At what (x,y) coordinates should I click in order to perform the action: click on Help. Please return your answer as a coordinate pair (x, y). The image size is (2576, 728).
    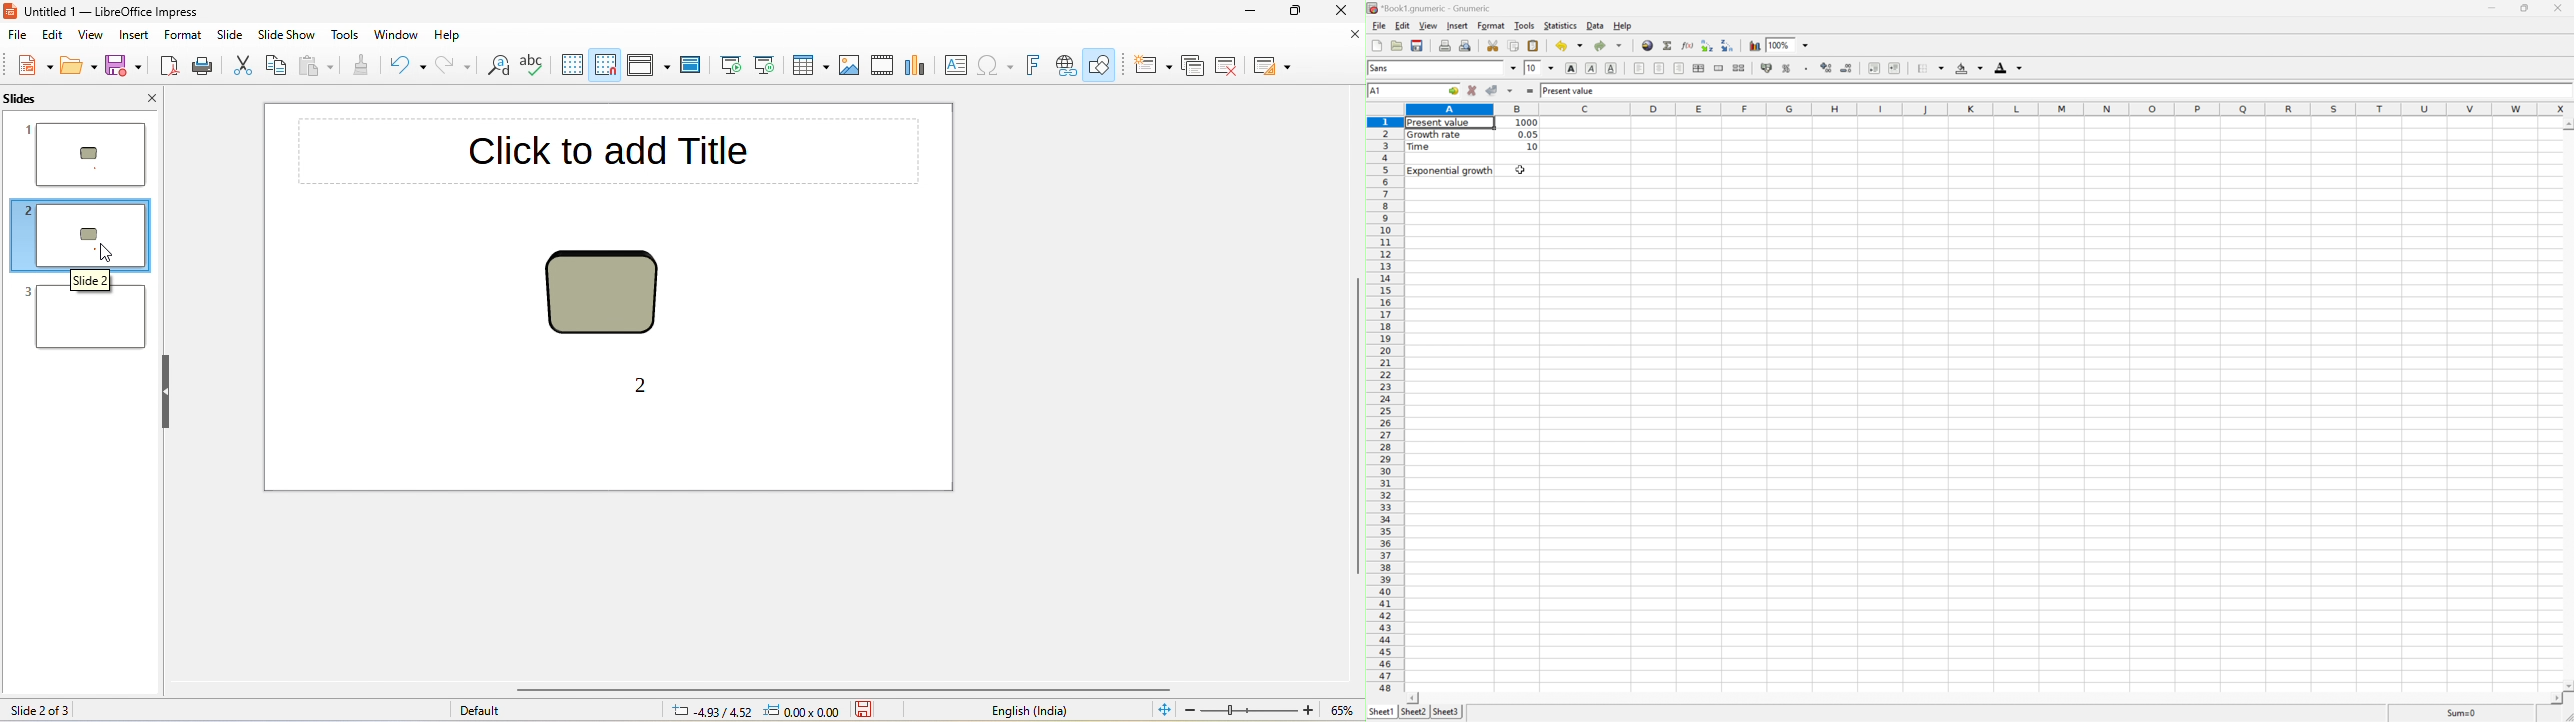
    Looking at the image, I should click on (1623, 26).